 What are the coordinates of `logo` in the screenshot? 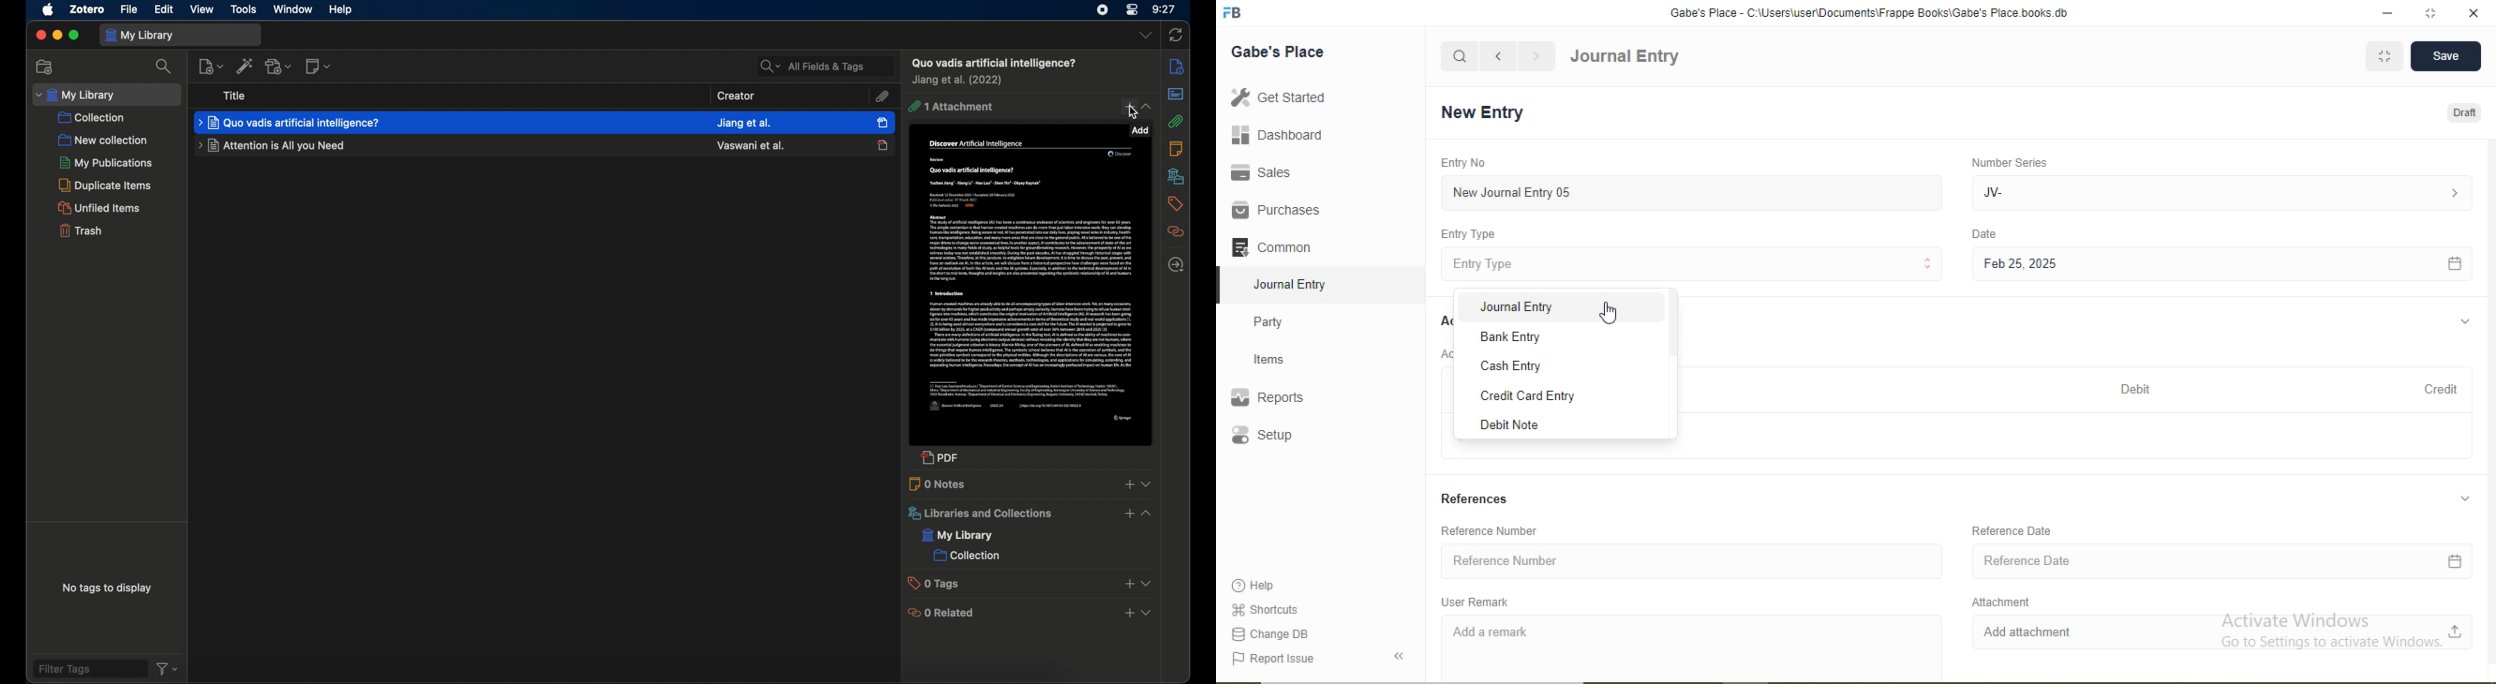 It's located at (1234, 13).